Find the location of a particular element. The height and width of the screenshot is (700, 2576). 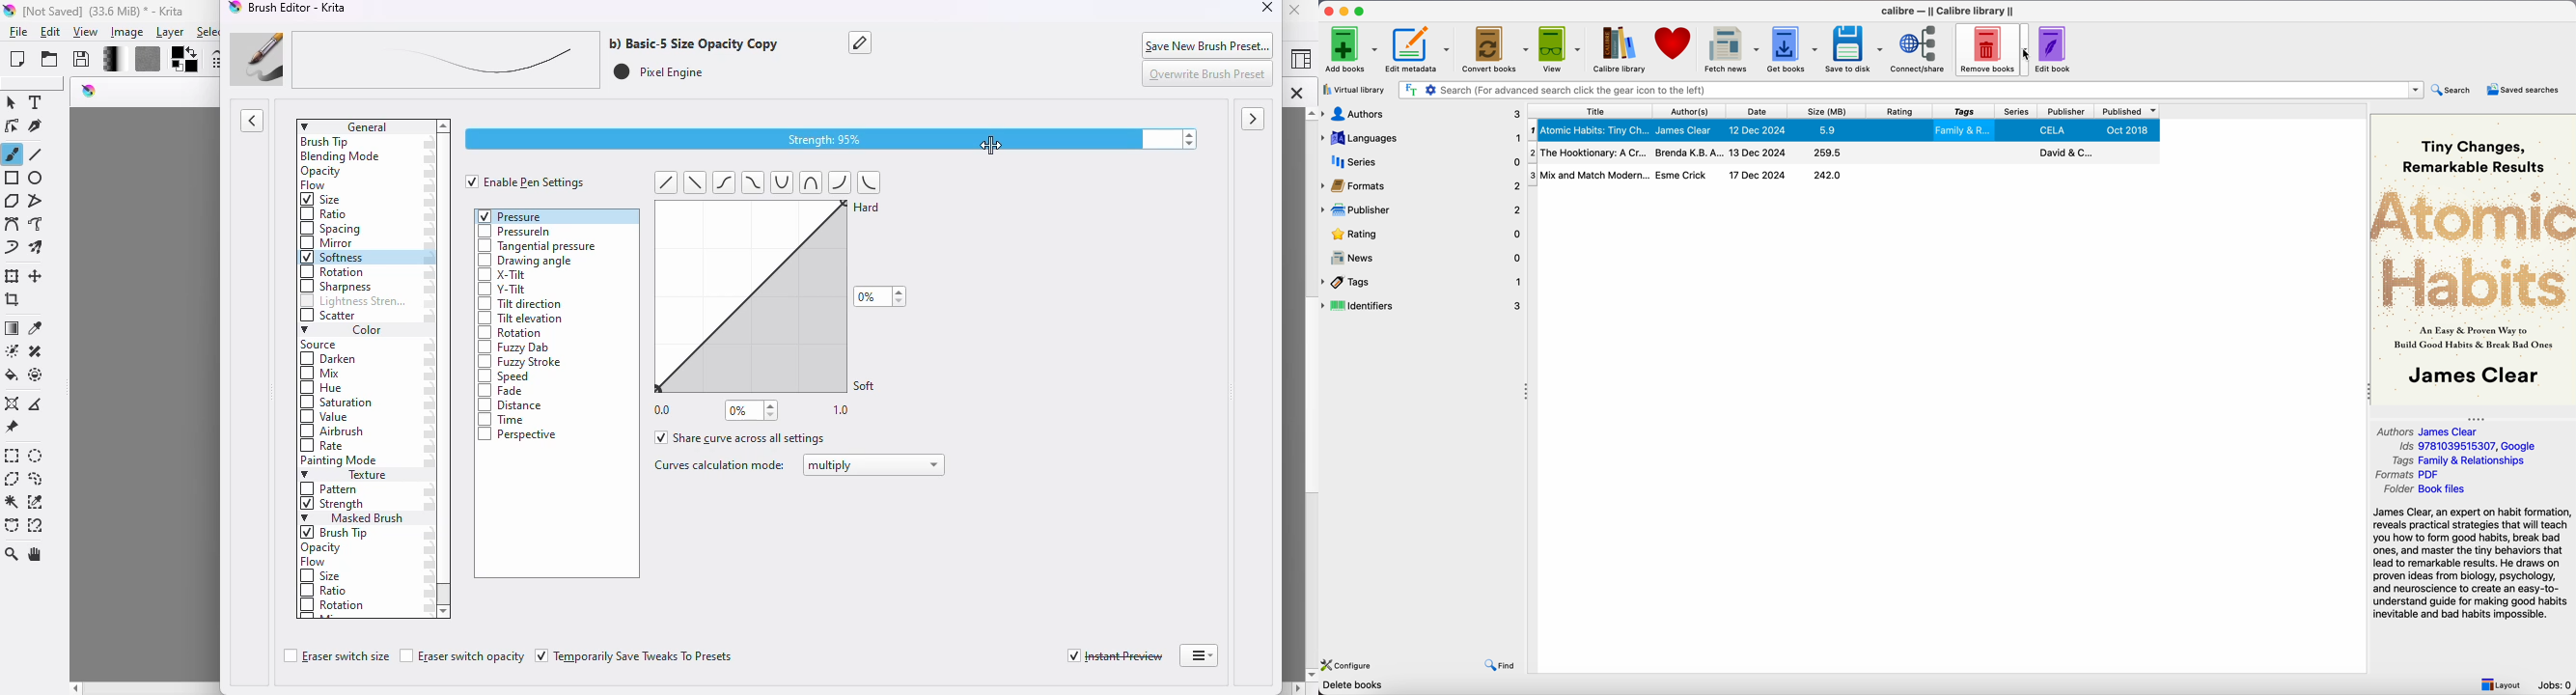

fill gradients is located at coordinates (107, 60).